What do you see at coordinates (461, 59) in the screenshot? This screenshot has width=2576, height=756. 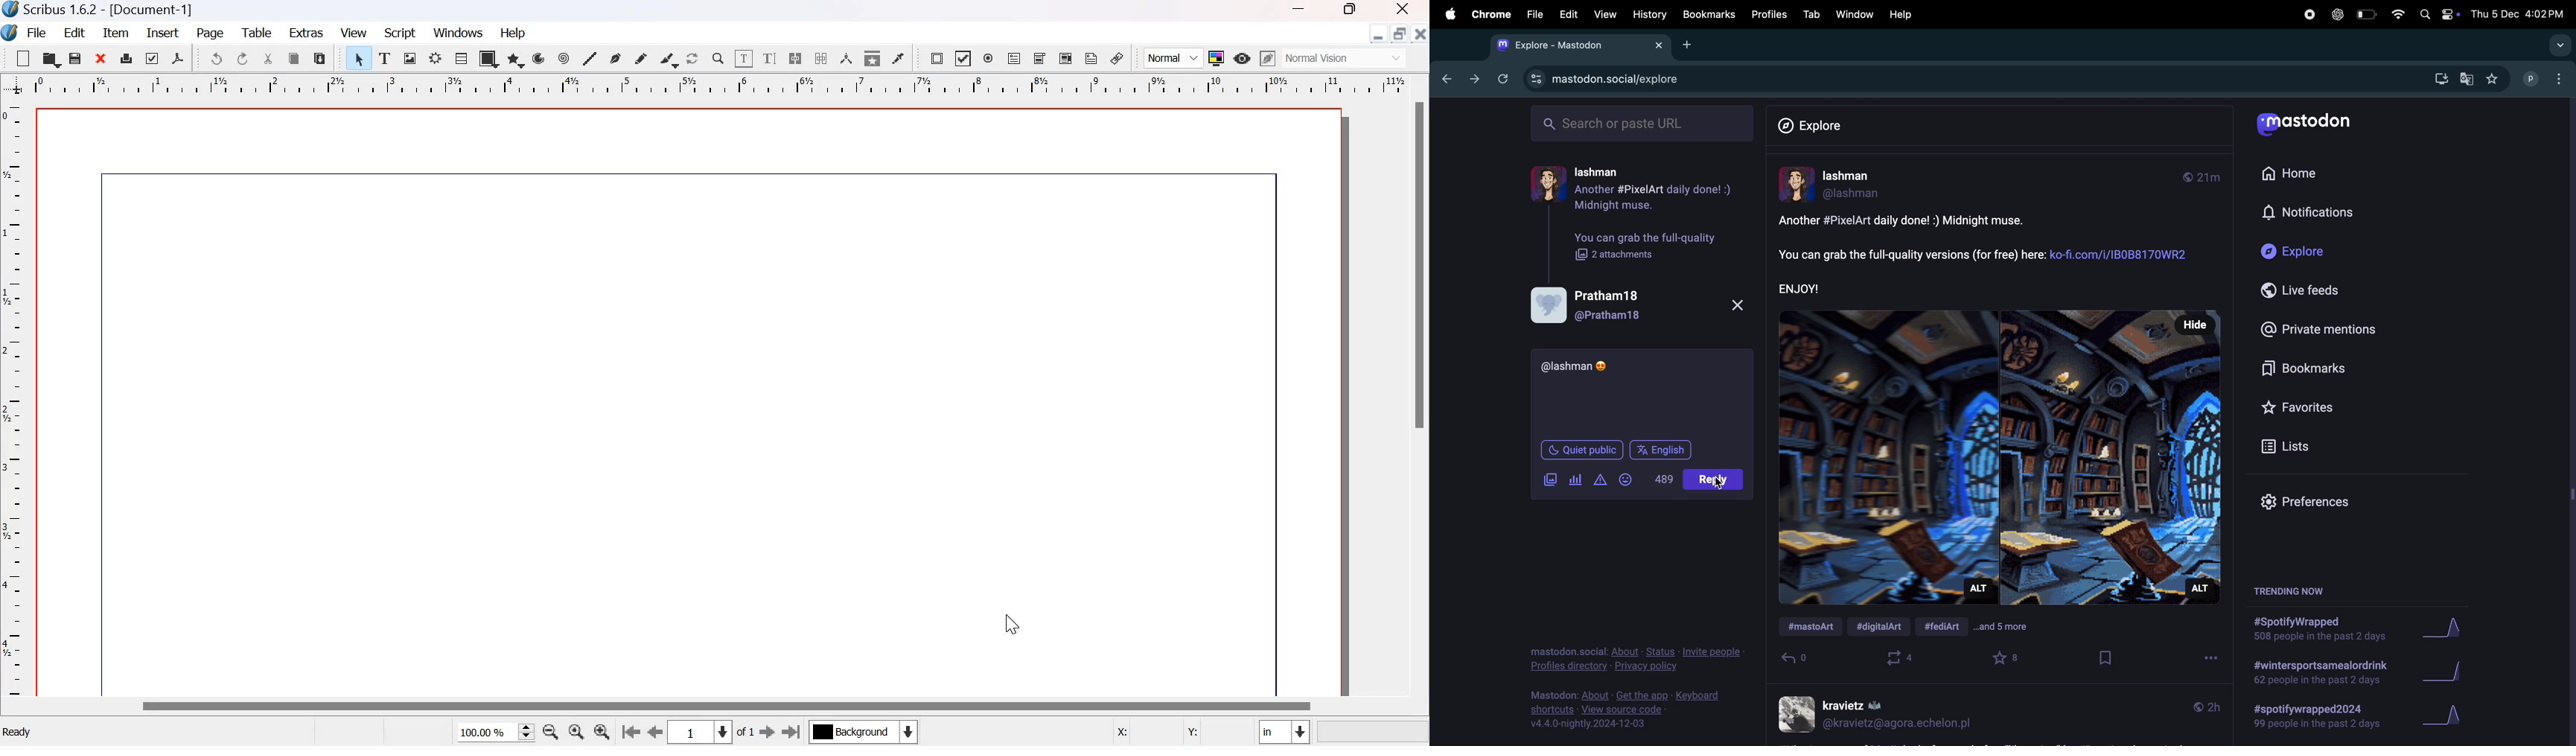 I see `table` at bounding box center [461, 59].